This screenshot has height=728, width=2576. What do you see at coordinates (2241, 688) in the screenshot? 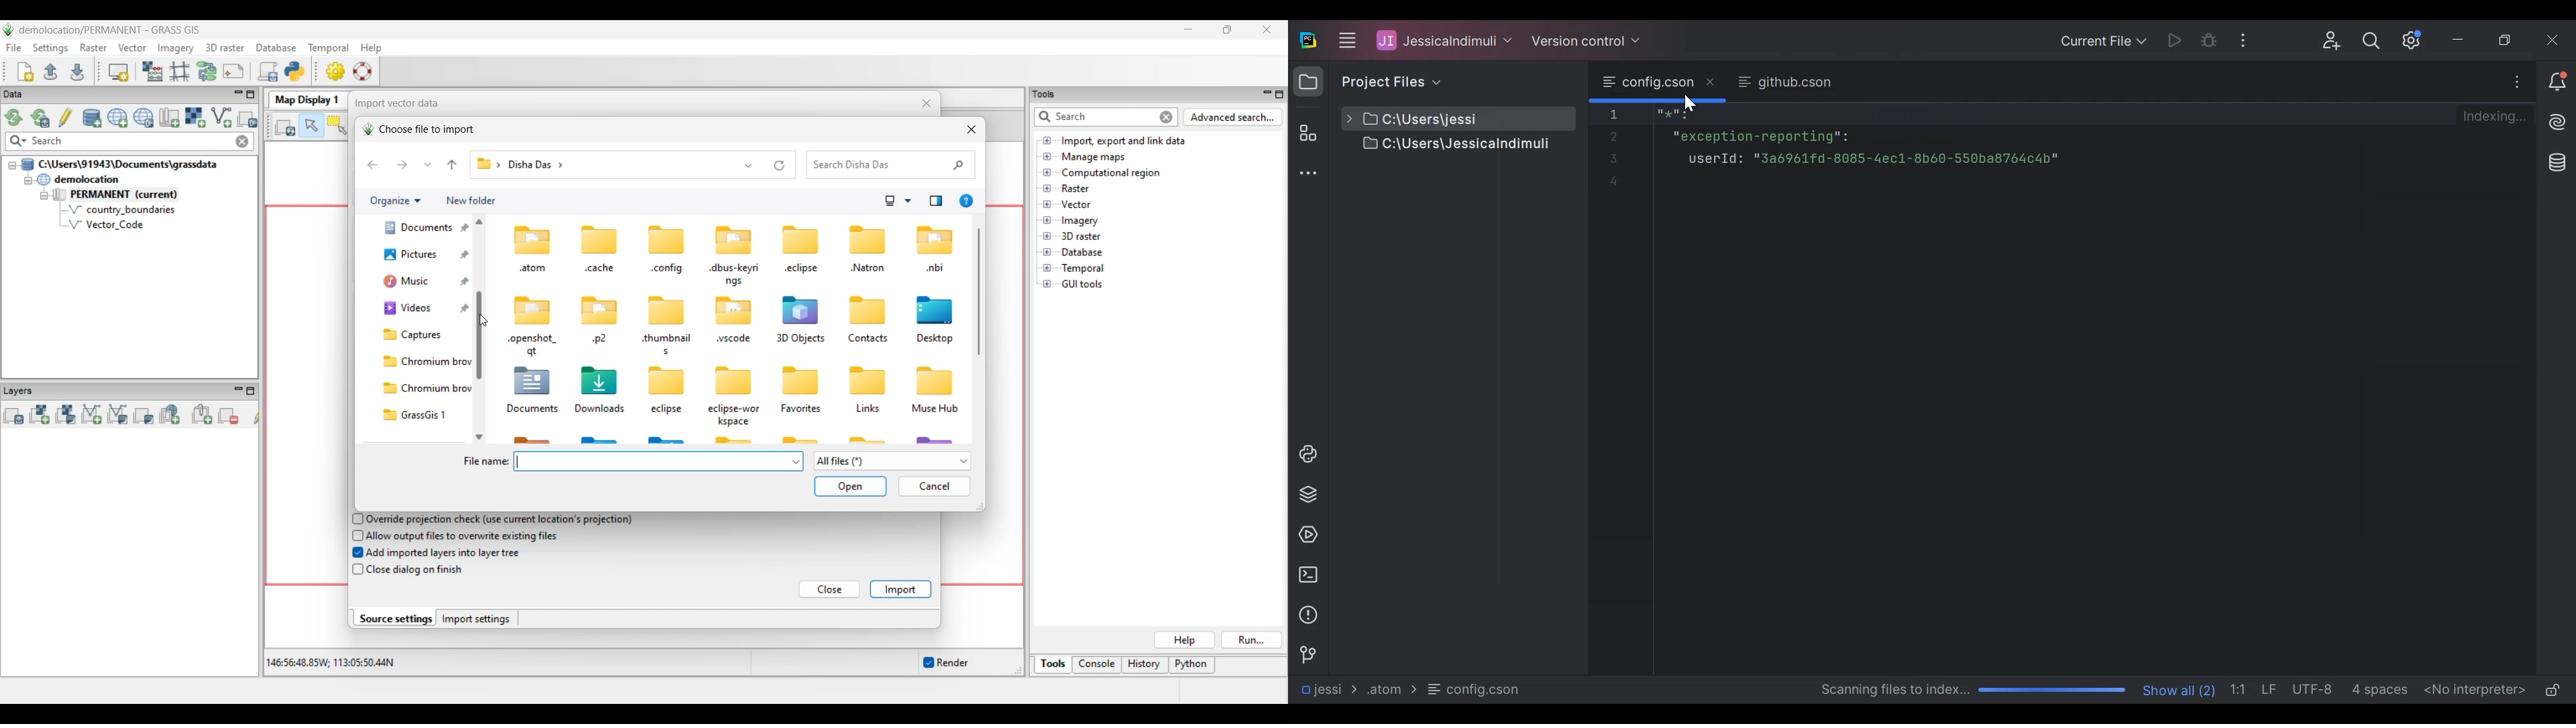
I see `Line Column` at bounding box center [2241, 688].